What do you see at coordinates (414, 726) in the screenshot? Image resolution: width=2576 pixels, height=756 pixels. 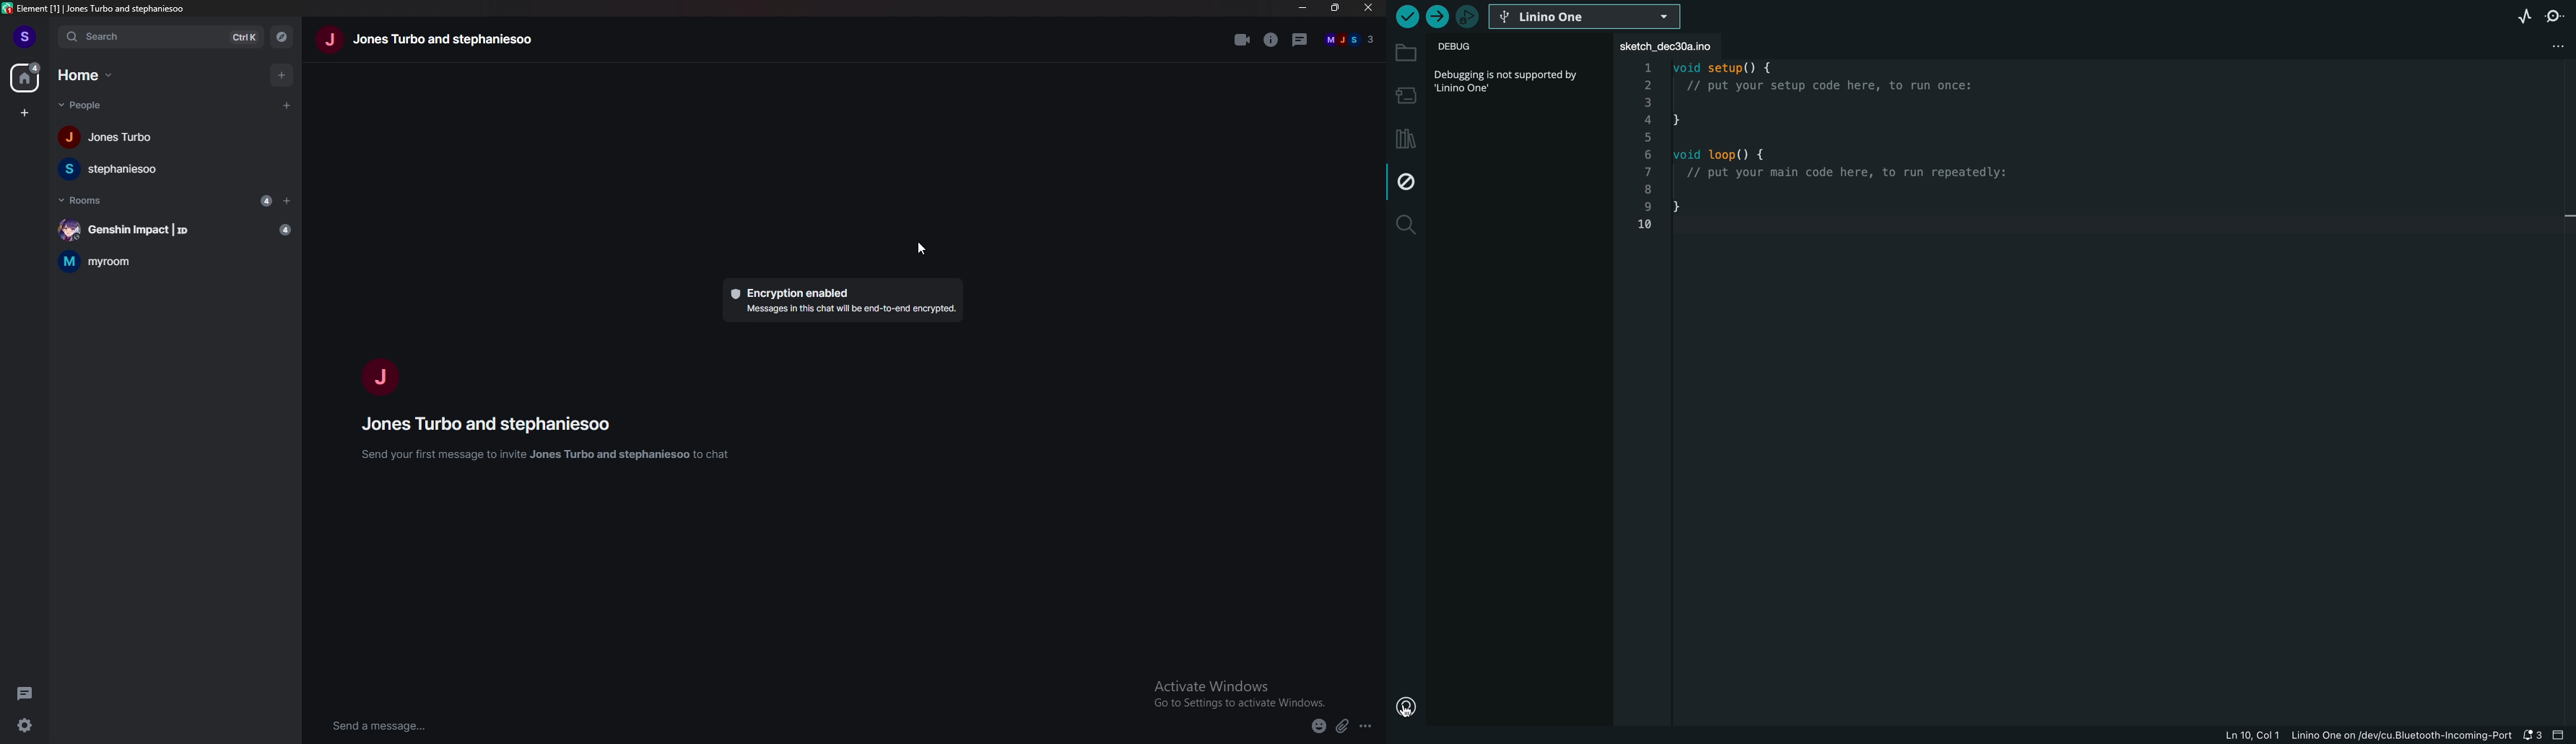 I see `send an encrypted message` at bounding box center [414, 726].